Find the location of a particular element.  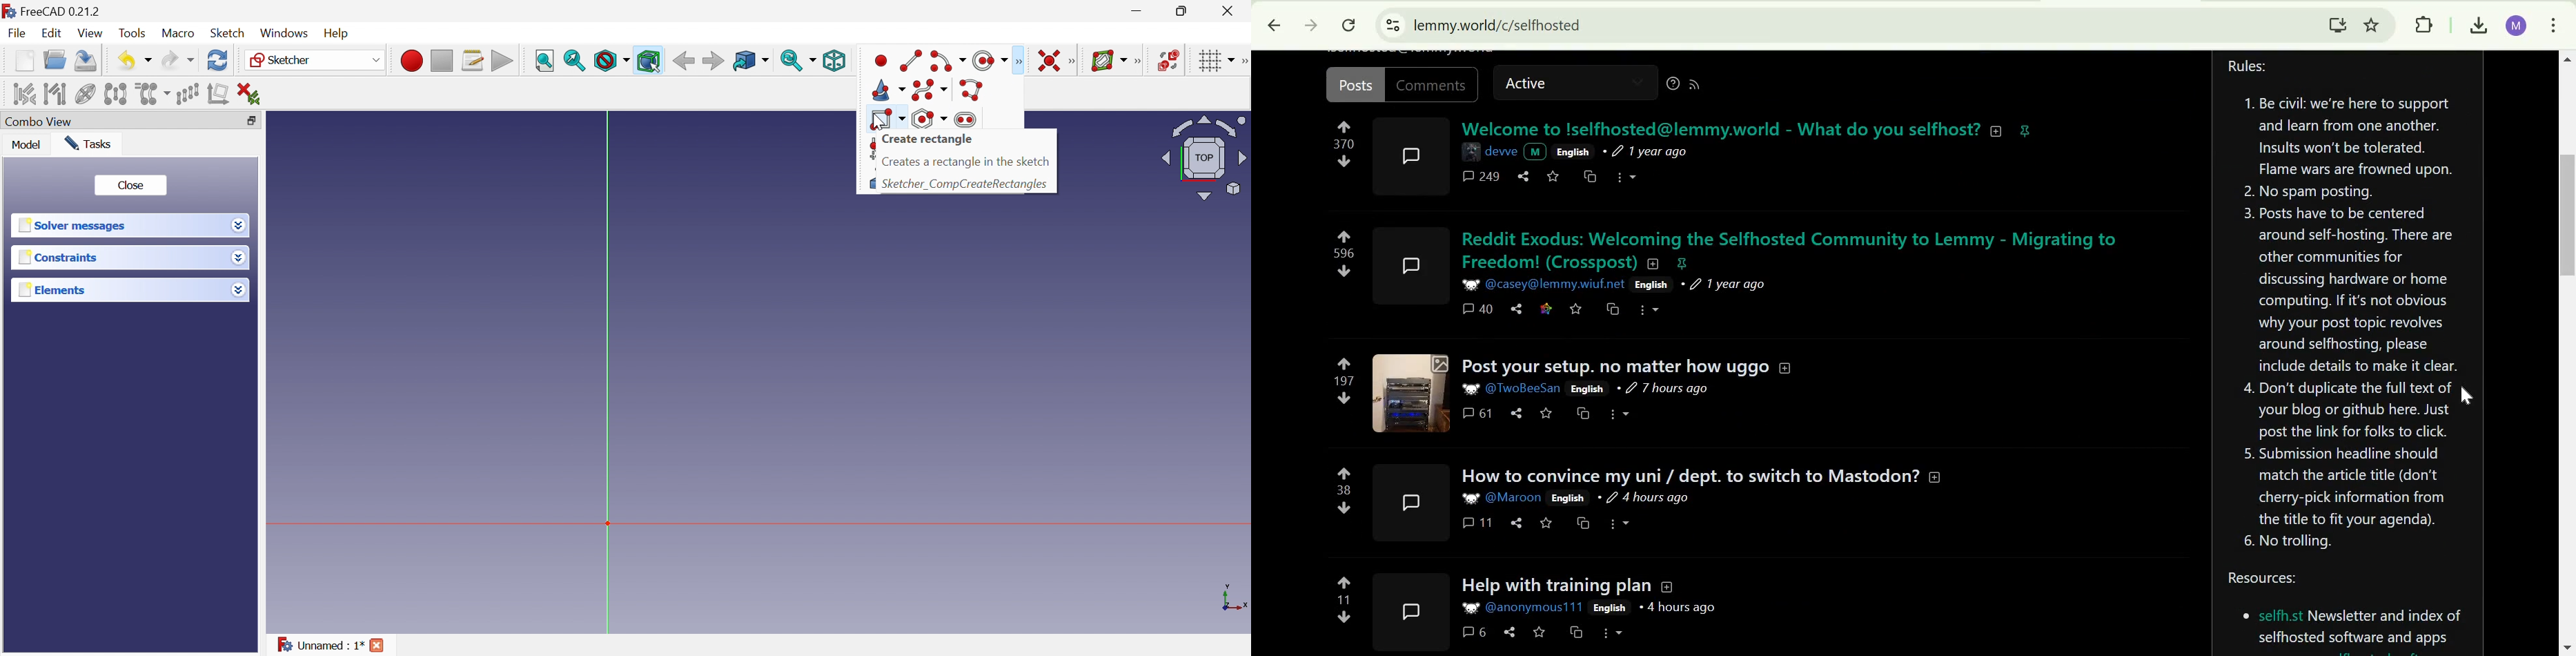

expand here is located at coordinates (1410, 392).